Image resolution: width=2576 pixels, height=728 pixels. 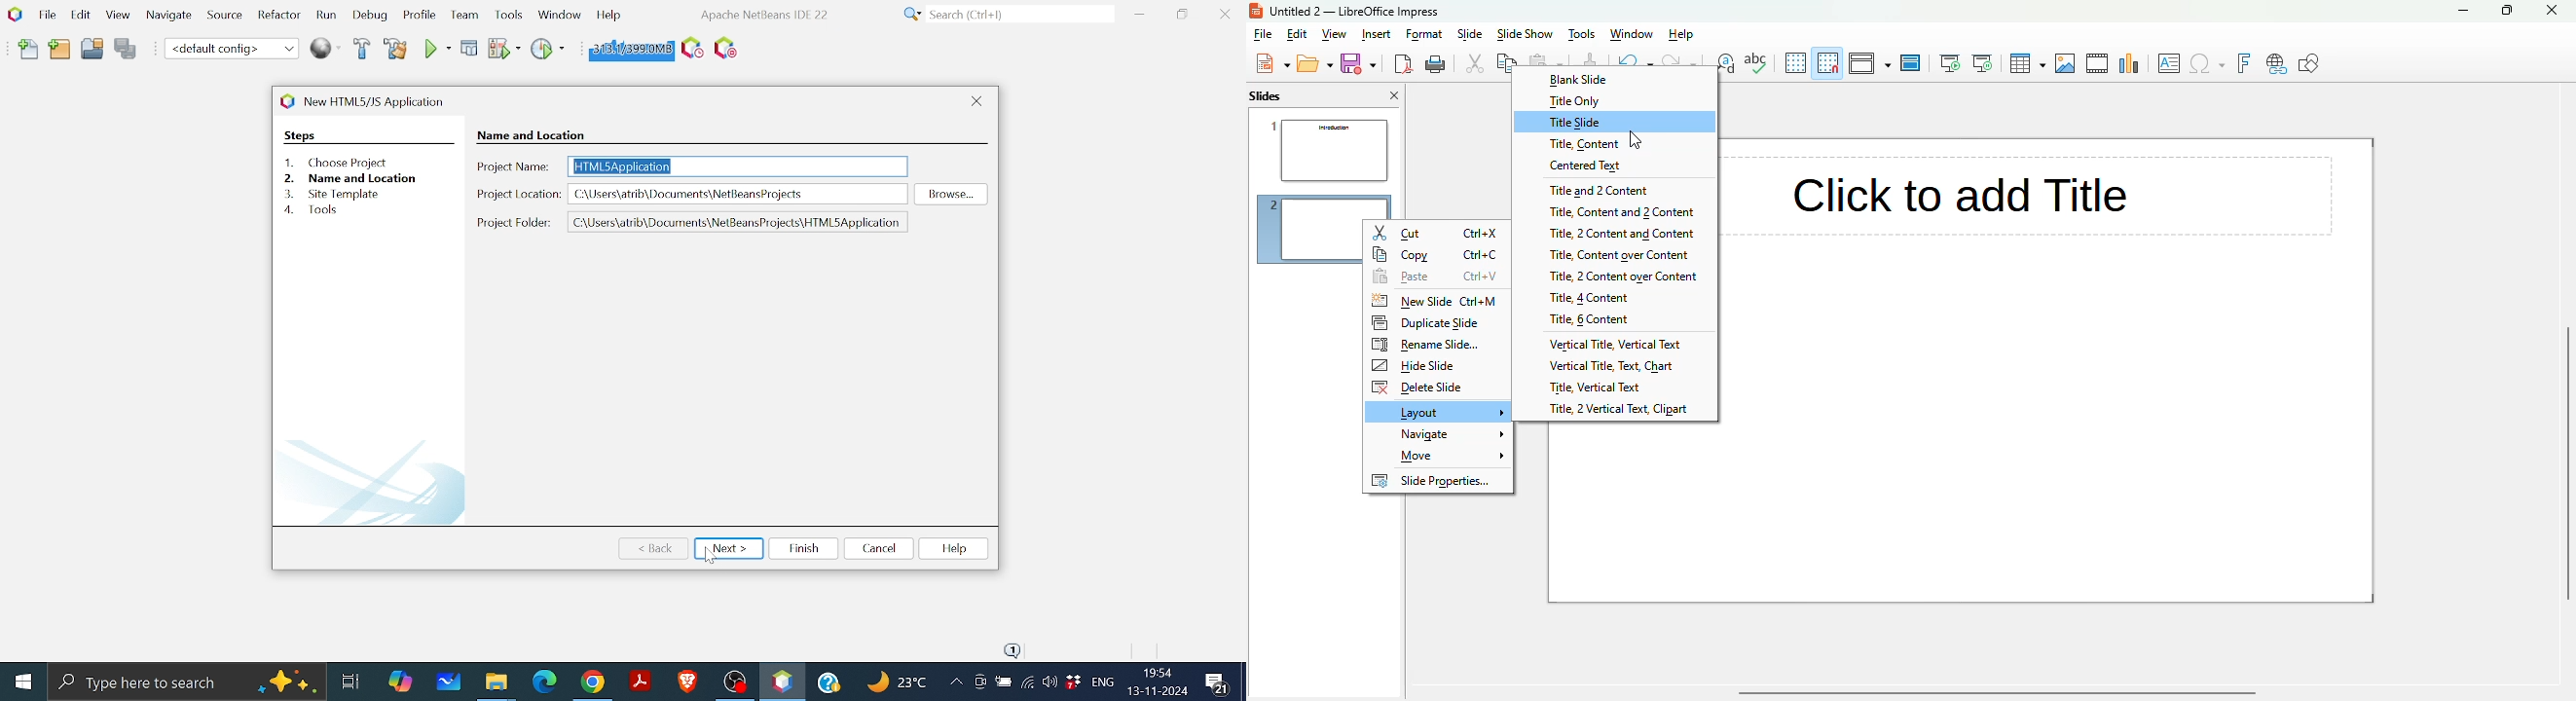 What do you see at coordinates (1730, 63) in the screenshot?
I see `find and replace` at bounding box center [1730, 63].